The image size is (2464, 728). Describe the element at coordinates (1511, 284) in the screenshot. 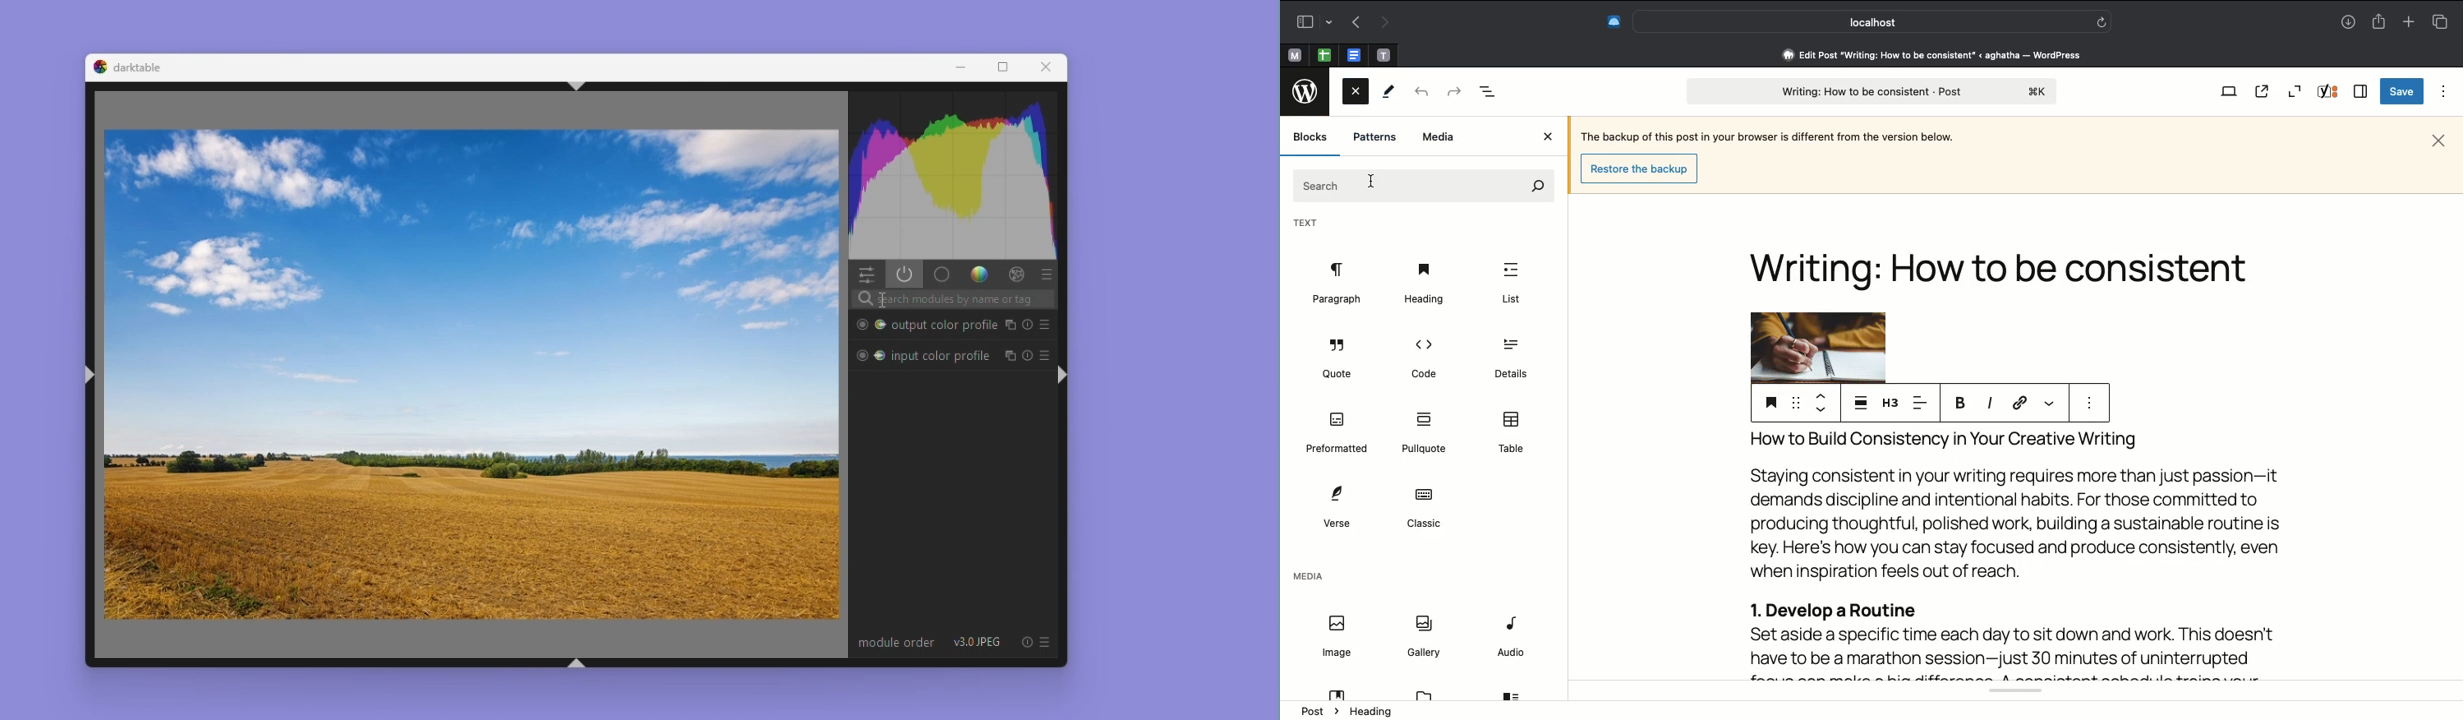

I see `List` at that location.